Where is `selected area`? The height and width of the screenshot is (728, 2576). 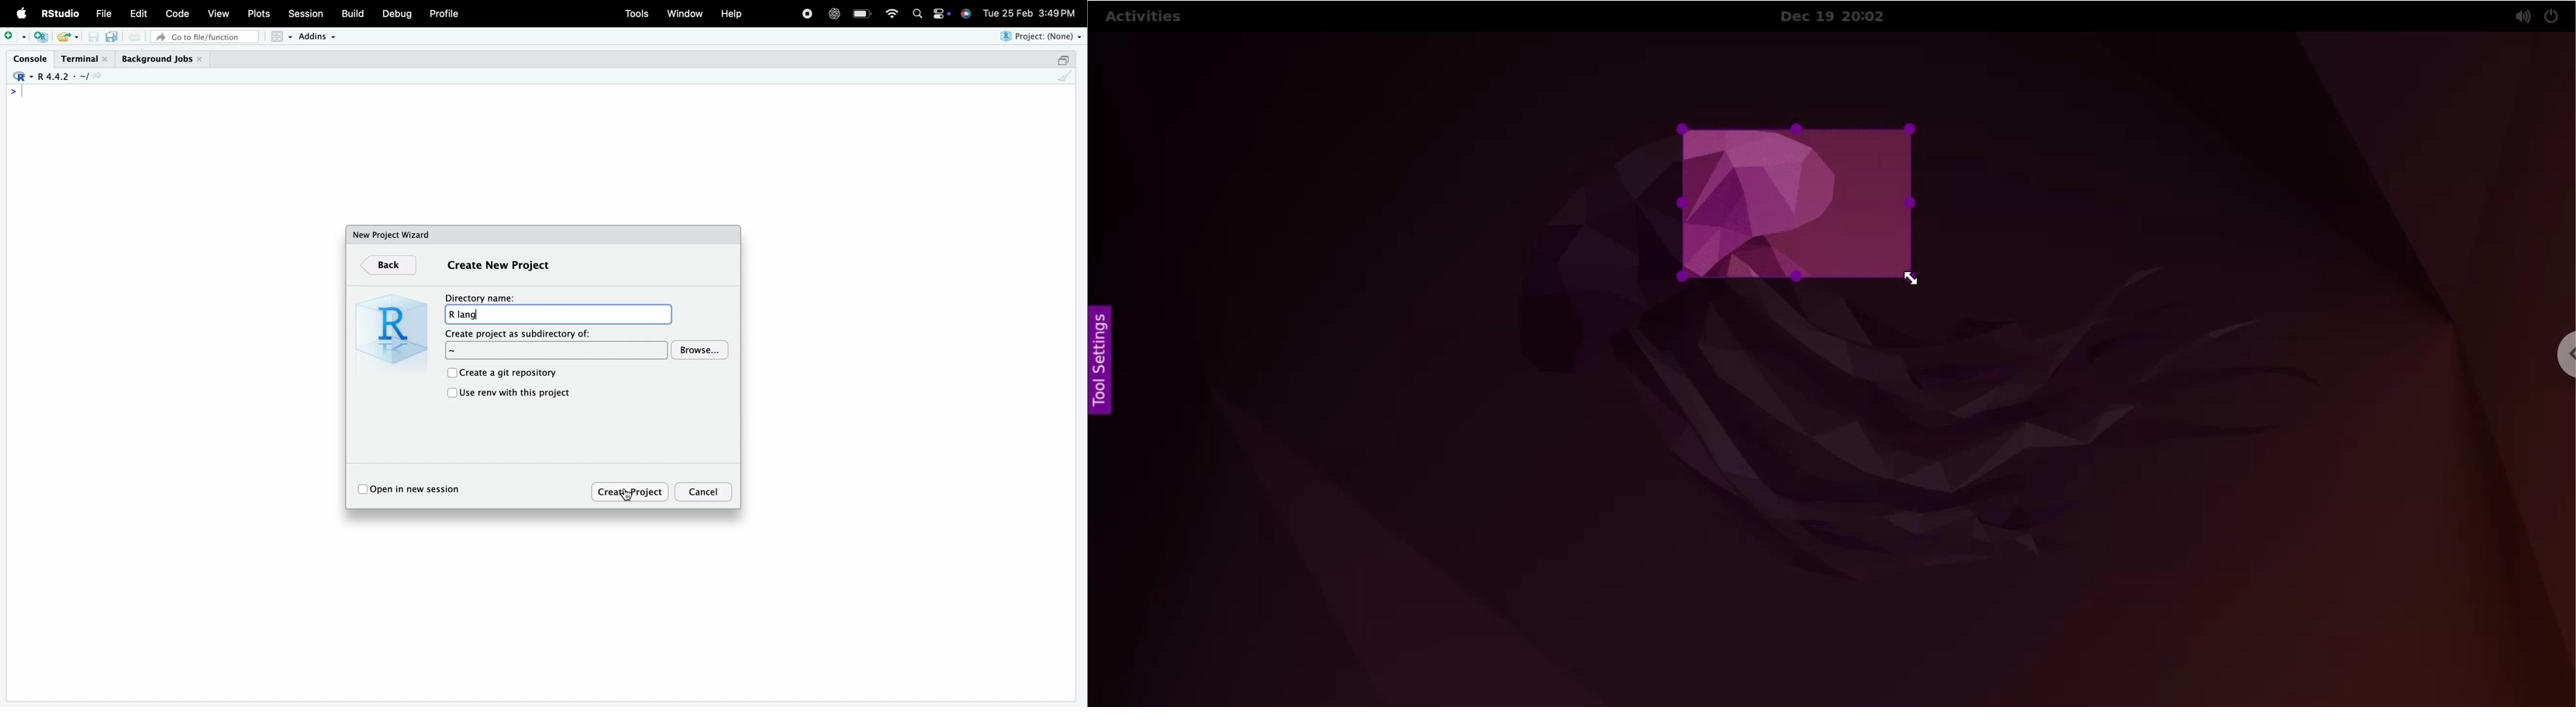
selected area is located at coordinates (1798, 202).